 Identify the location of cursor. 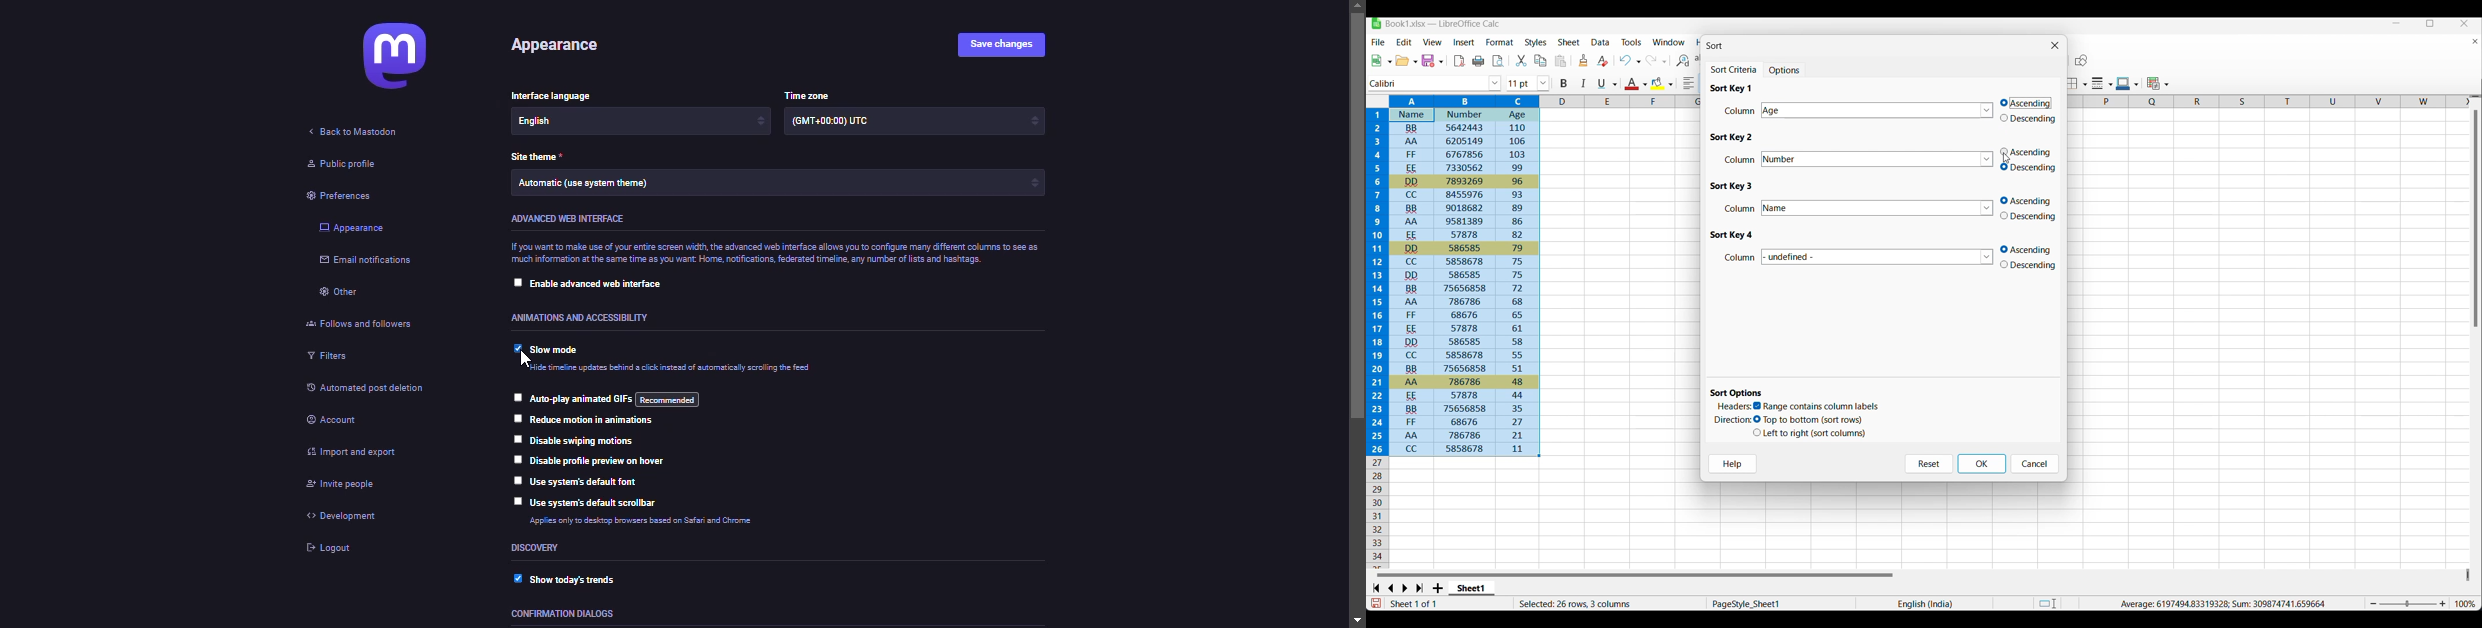
(2009, 160).